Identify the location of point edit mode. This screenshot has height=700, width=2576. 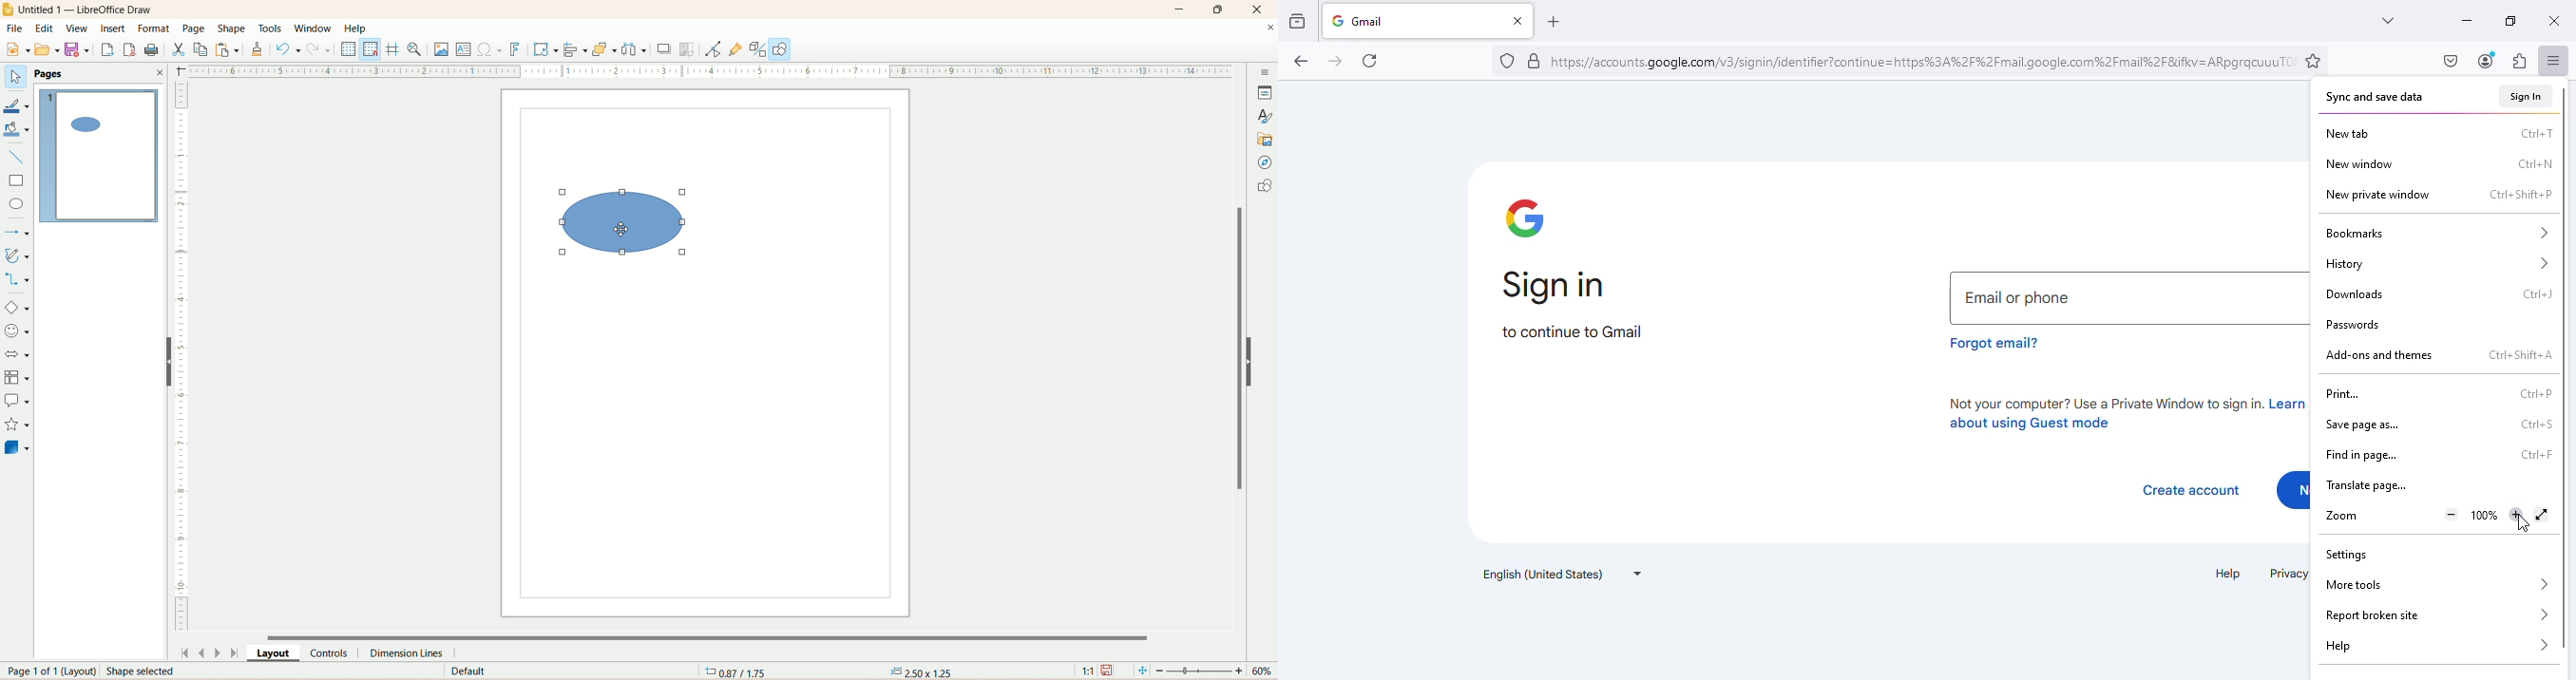
(716, 51).